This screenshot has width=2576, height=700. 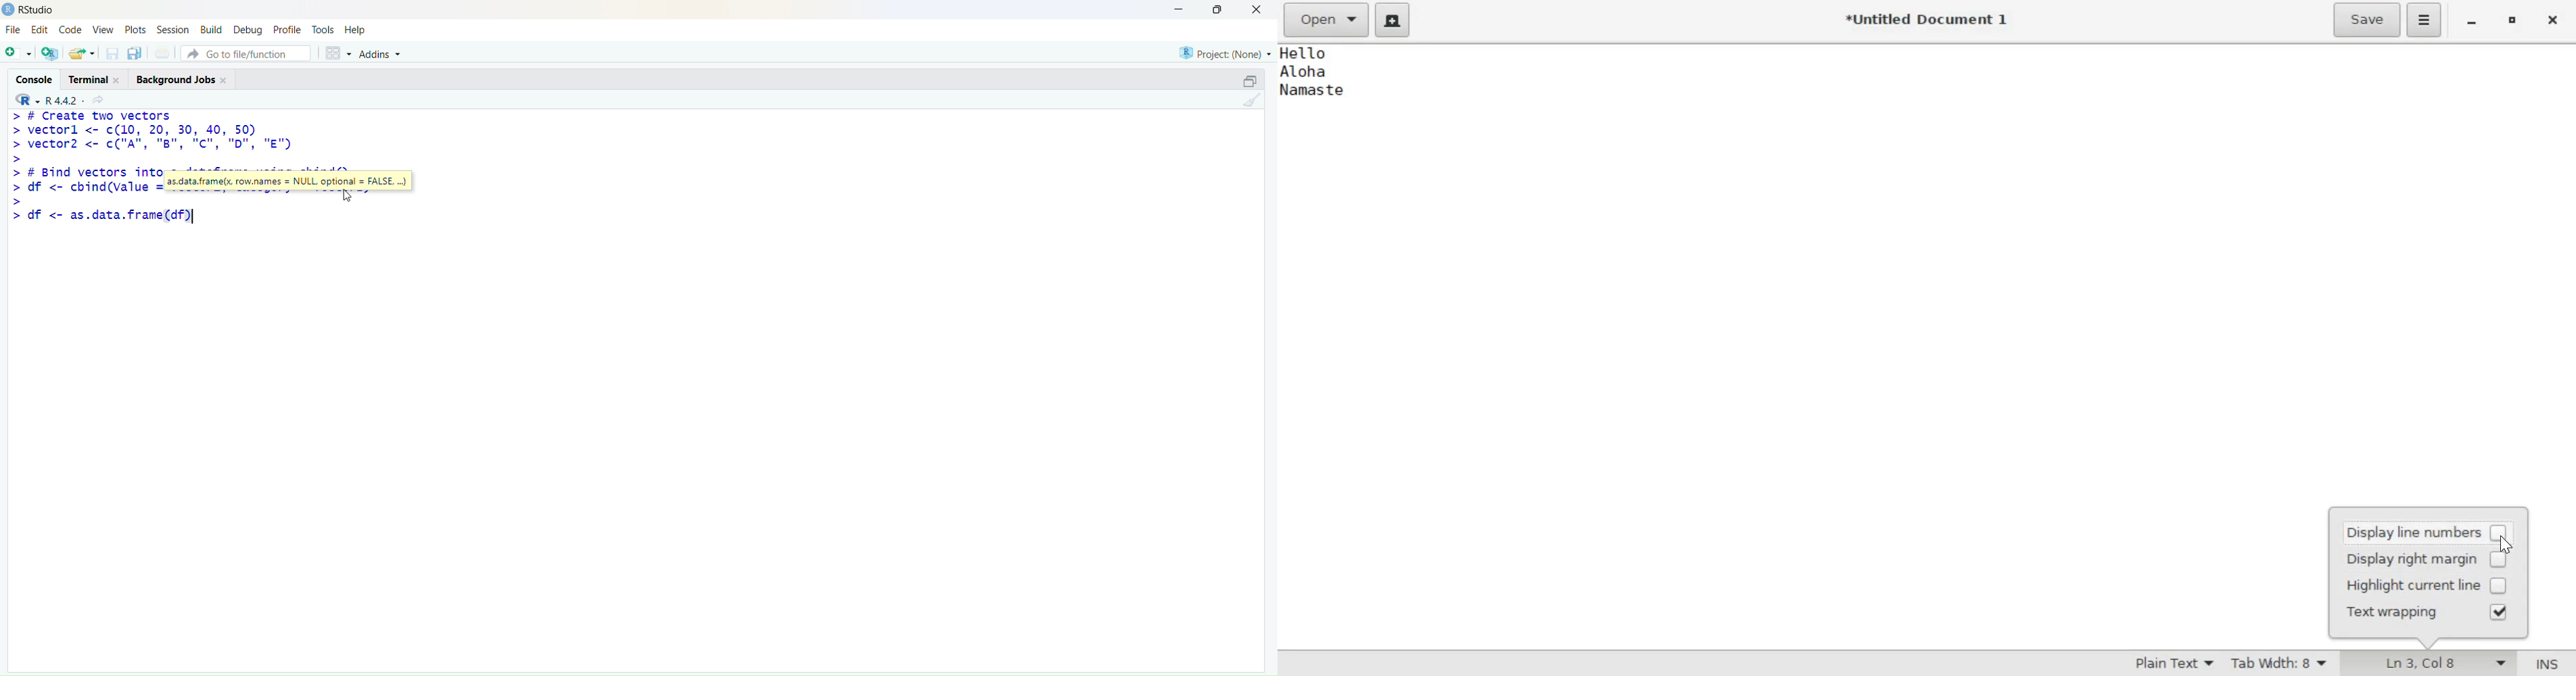 I want to click on # Create two vectorsvectorl <- c(10, 20, 30, 40, 50)vector2 <- c("A", "B", “C", "D", "E"), so click(x=152, y=137).